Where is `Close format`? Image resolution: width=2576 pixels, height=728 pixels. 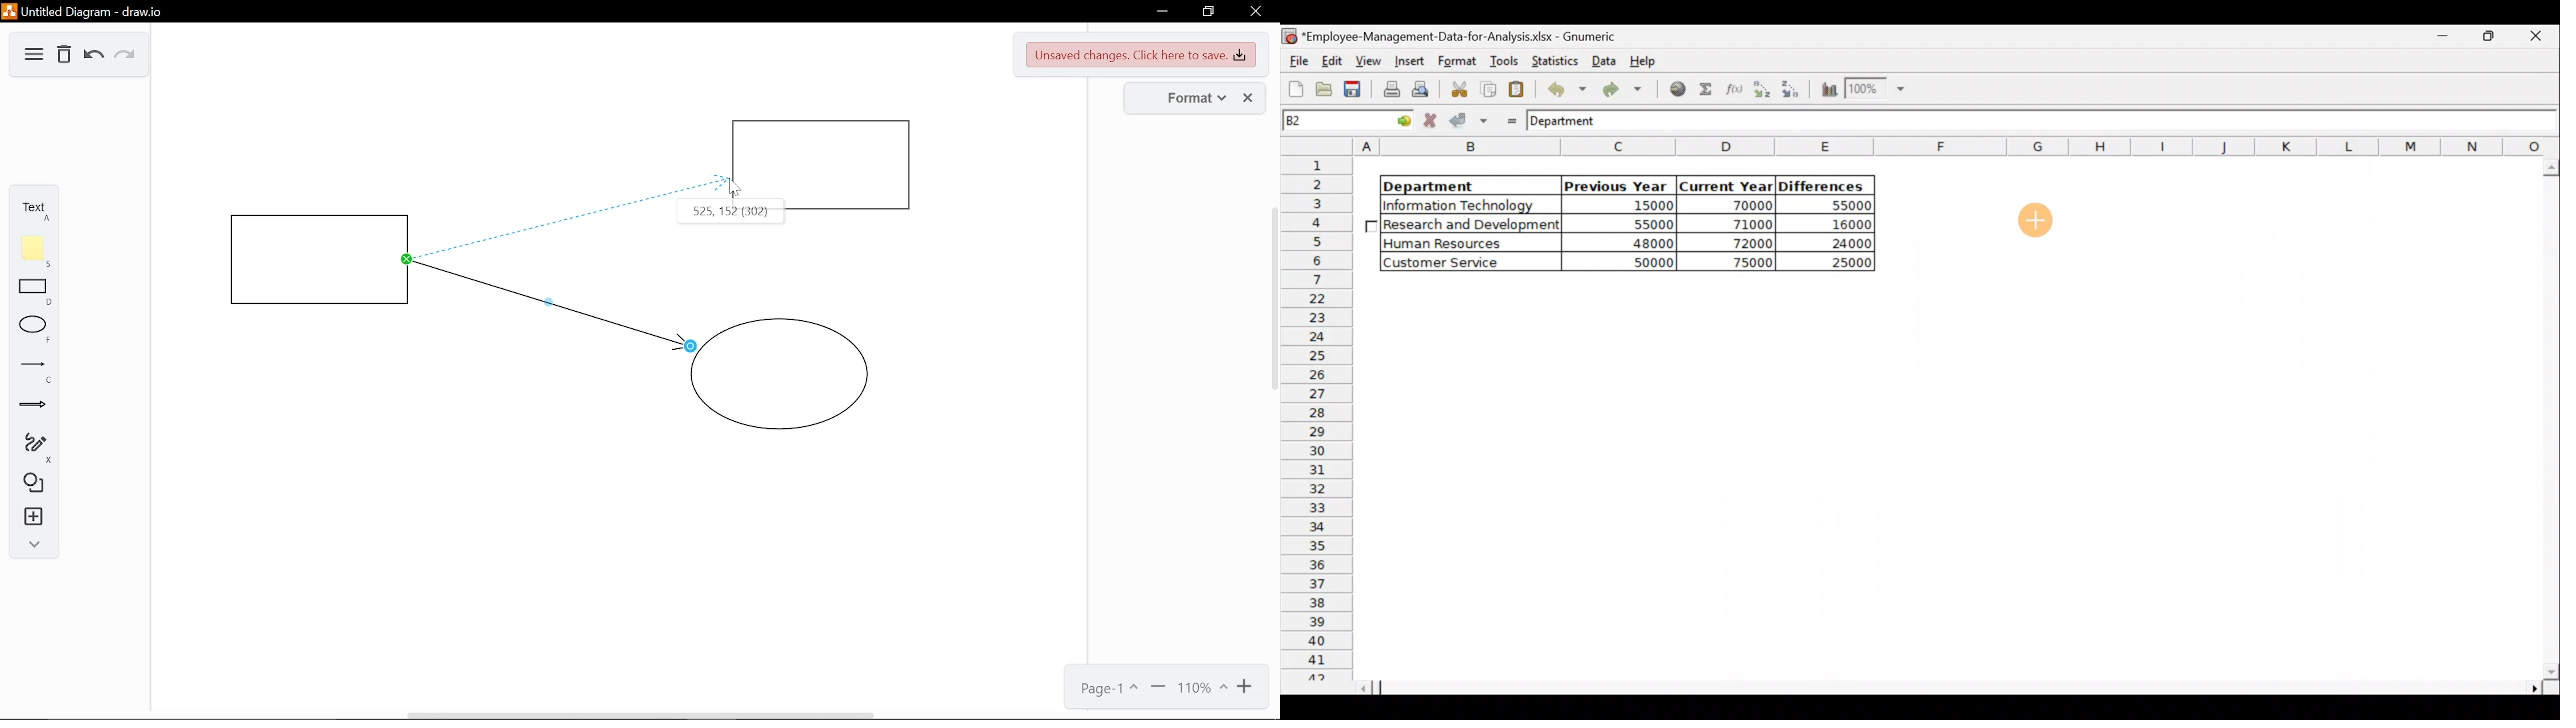 Close format is located at coordinates (1250, 98).